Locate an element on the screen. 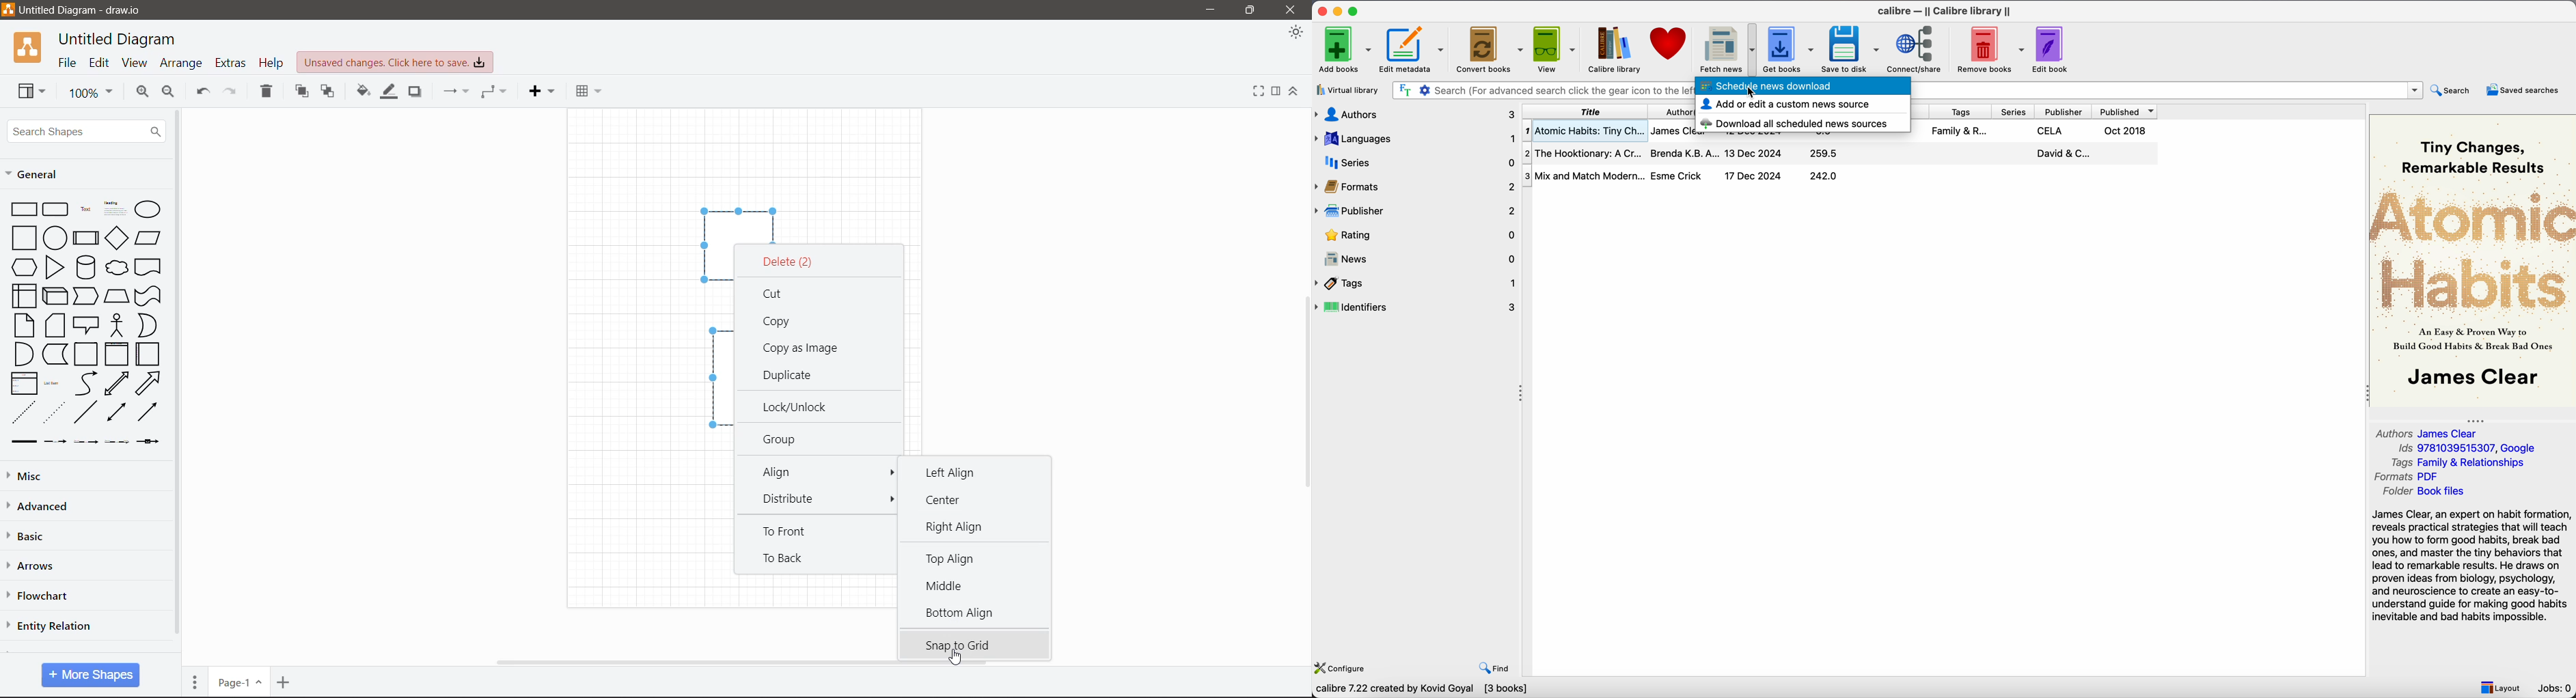  Family & R... is located at coordinates (1959, 130).